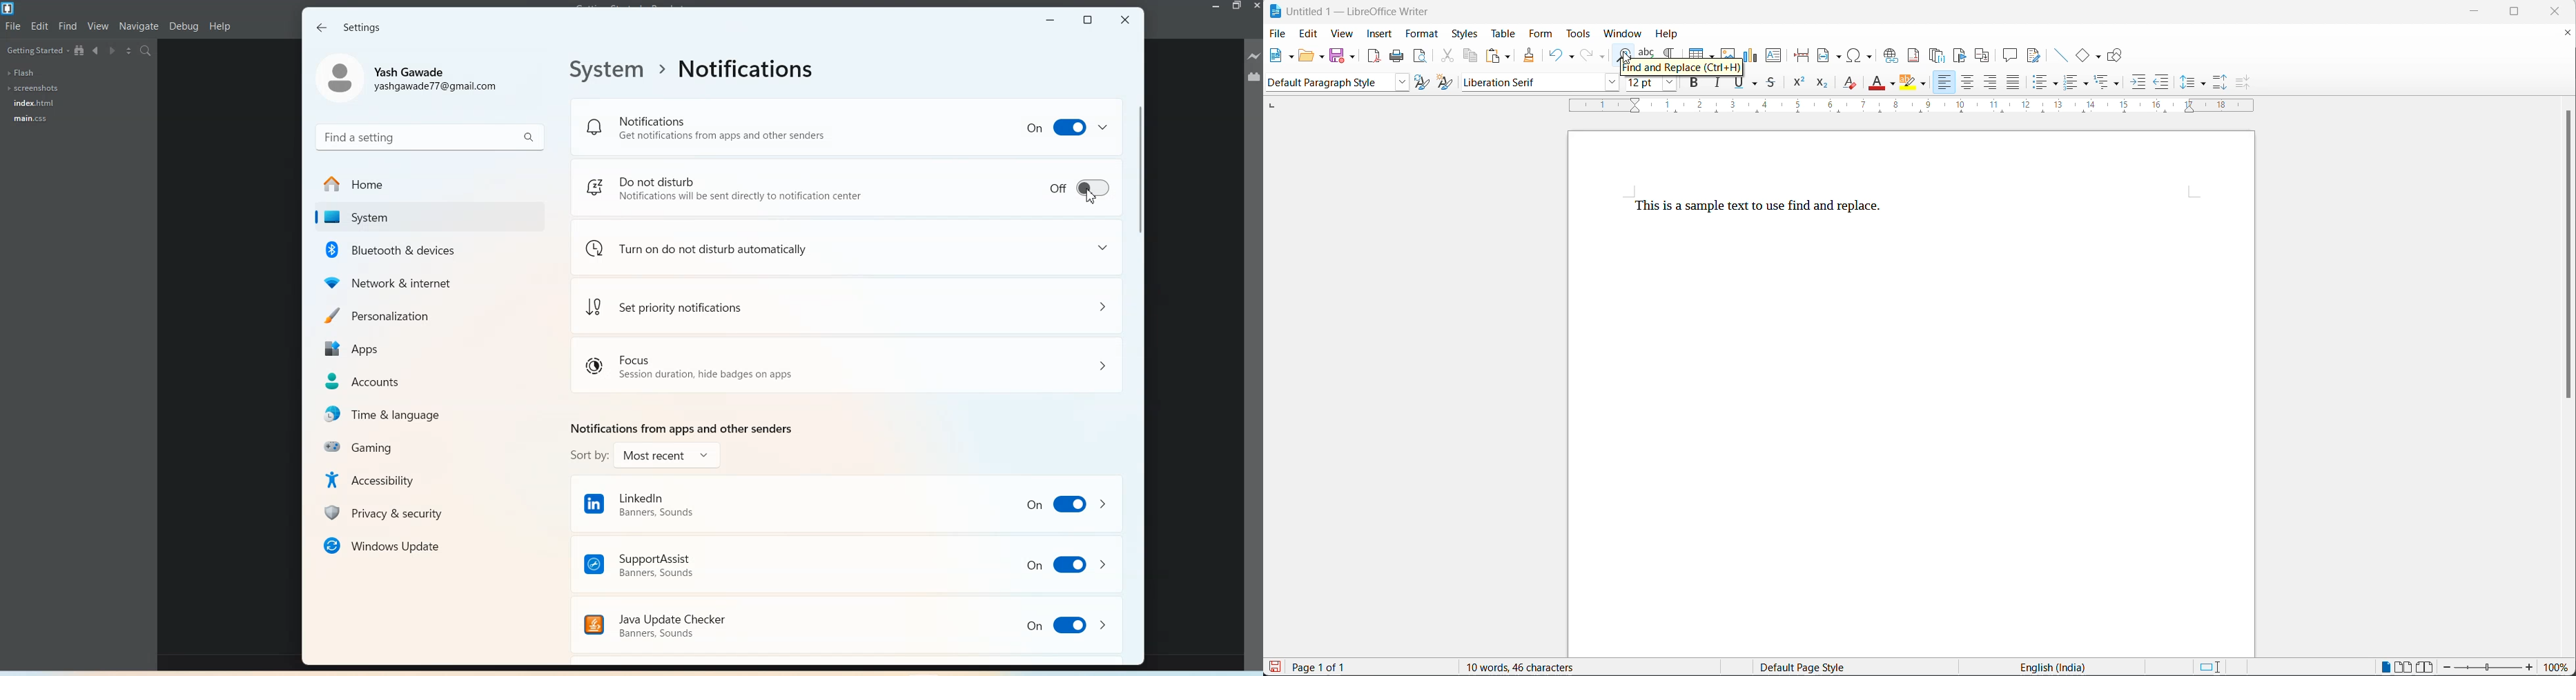 The image size is (2576, 700). What do you see at coordinates (1342, 34) in the screenshot?
I see `view` at bounding box center [1342, 34].